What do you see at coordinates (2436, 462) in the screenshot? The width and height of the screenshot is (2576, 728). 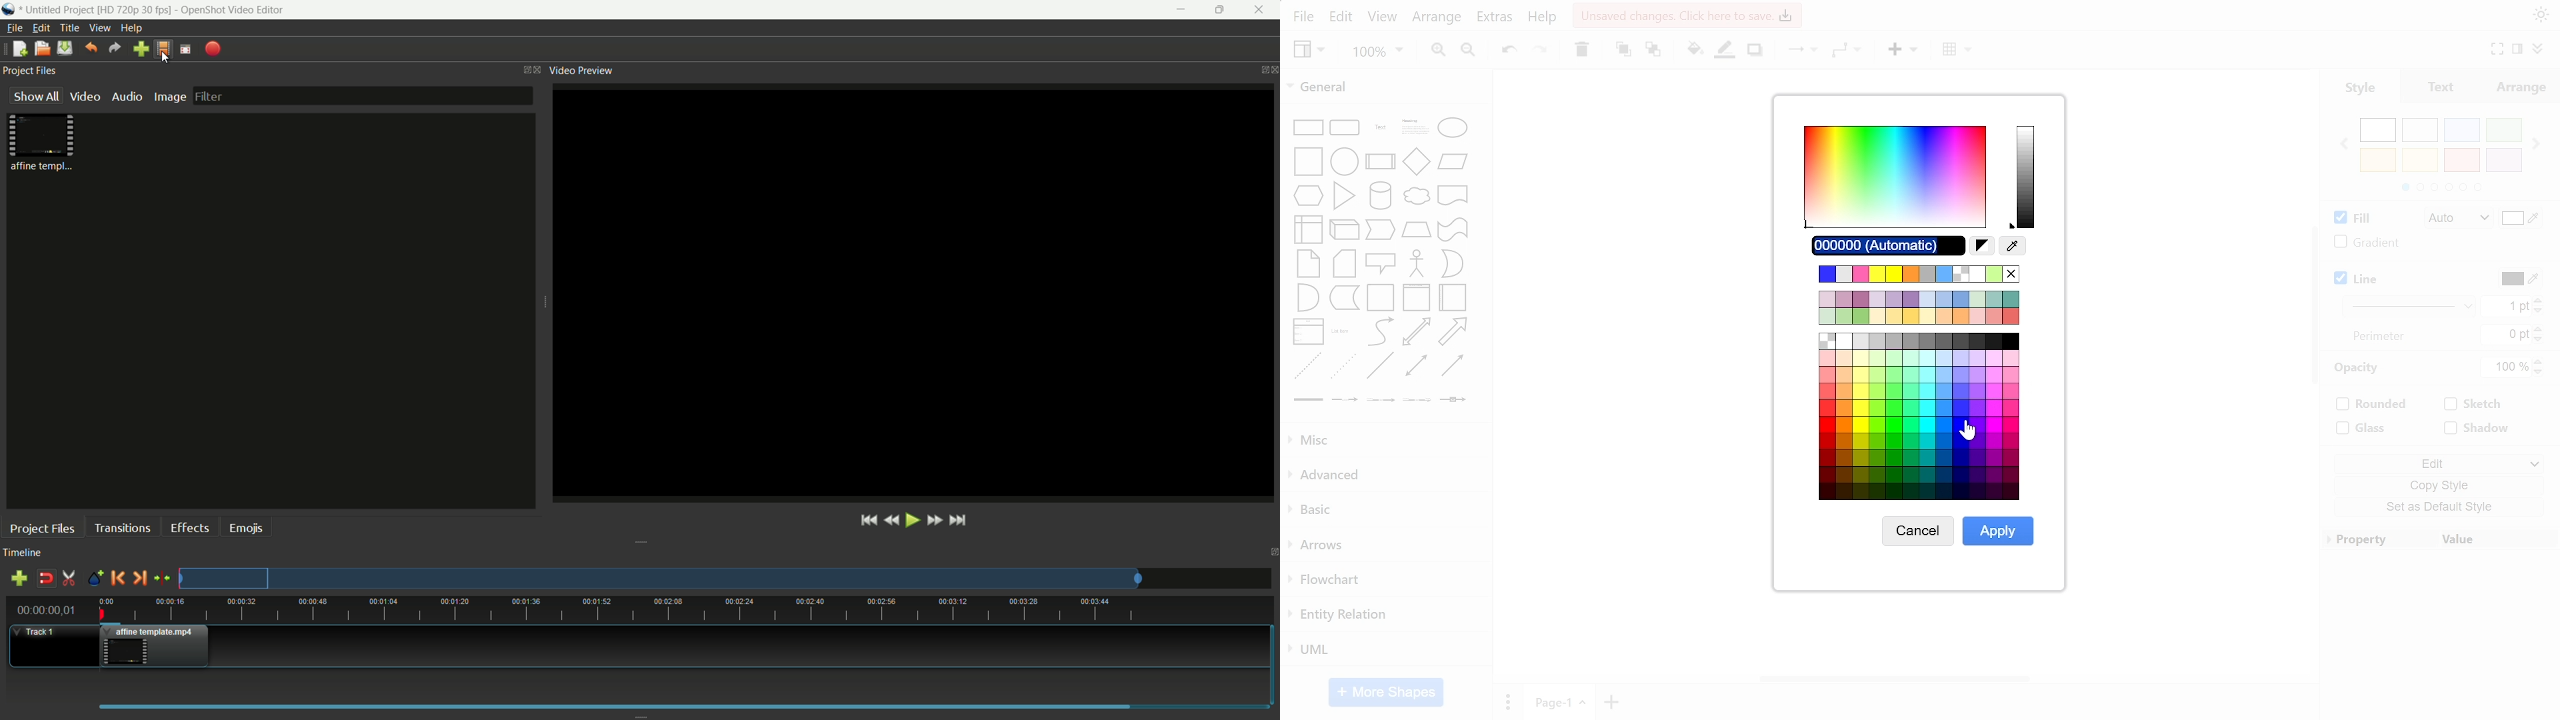 I see `edit` at bounding box center [2436, 462].